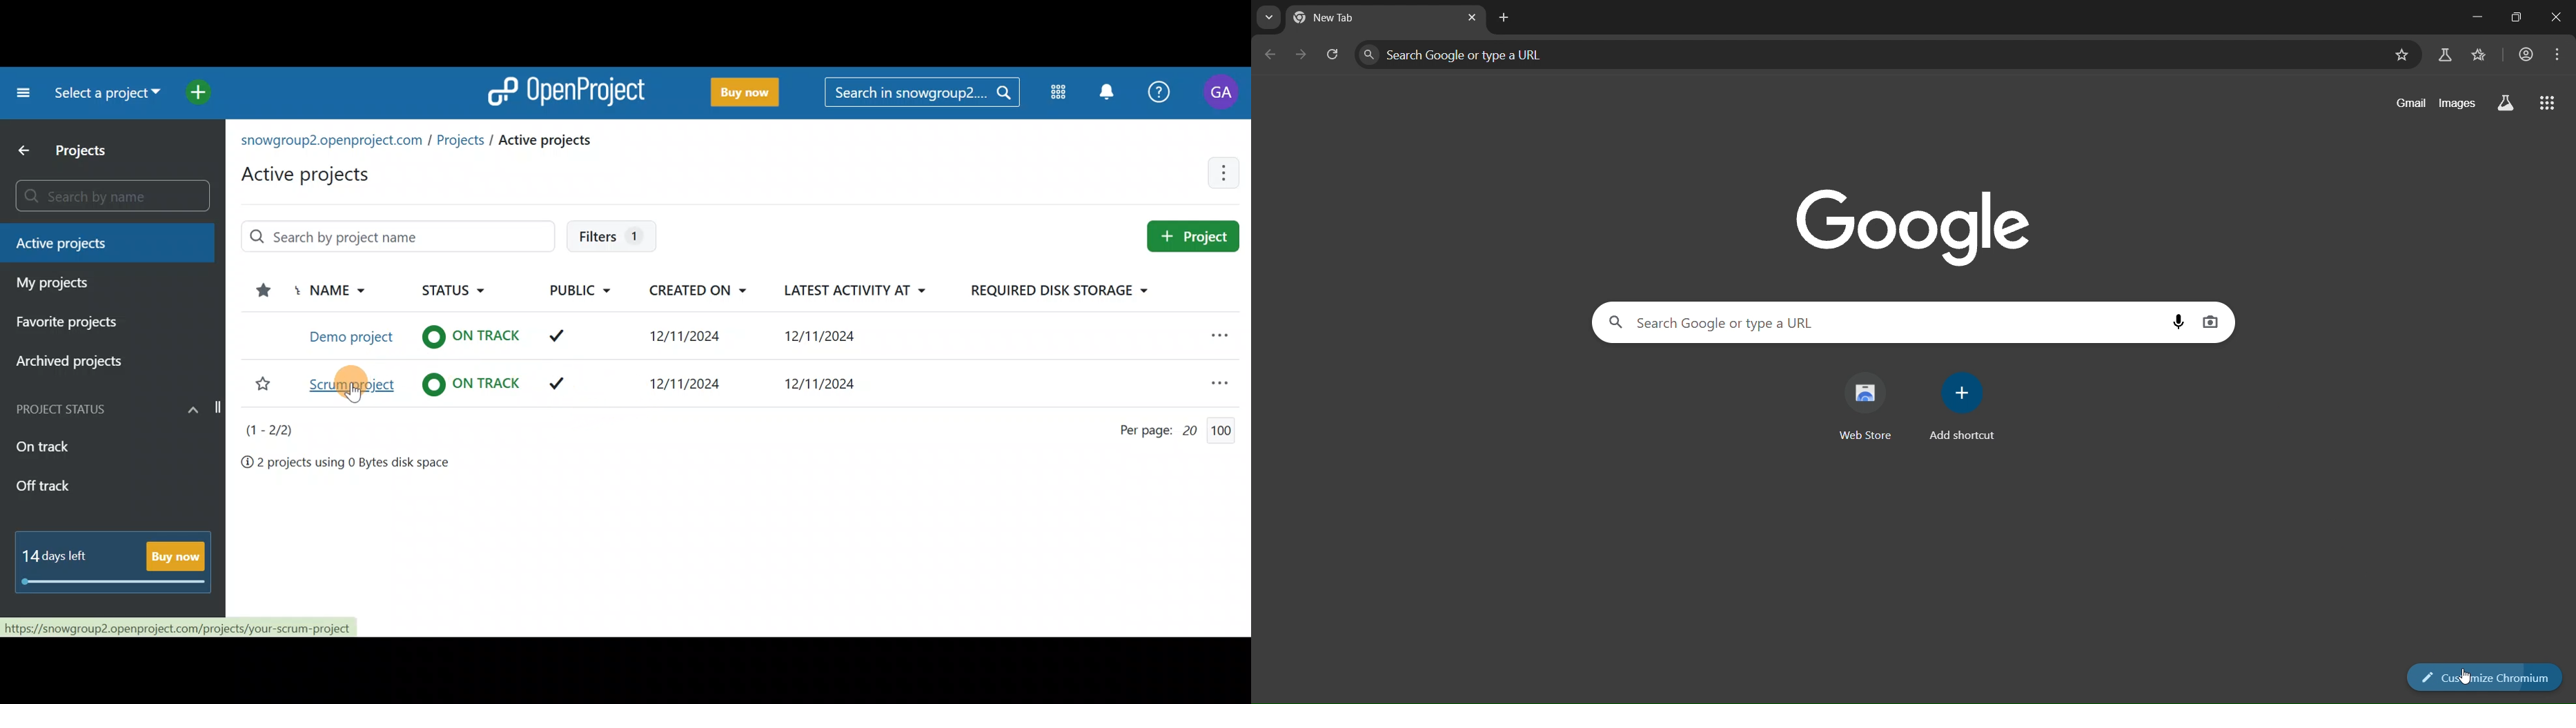 Image resolution: width=2576 pixels, height=728 pixels. Describe the element at coordinates (2211, 323) in the screenshot. I see `image search` at that location.